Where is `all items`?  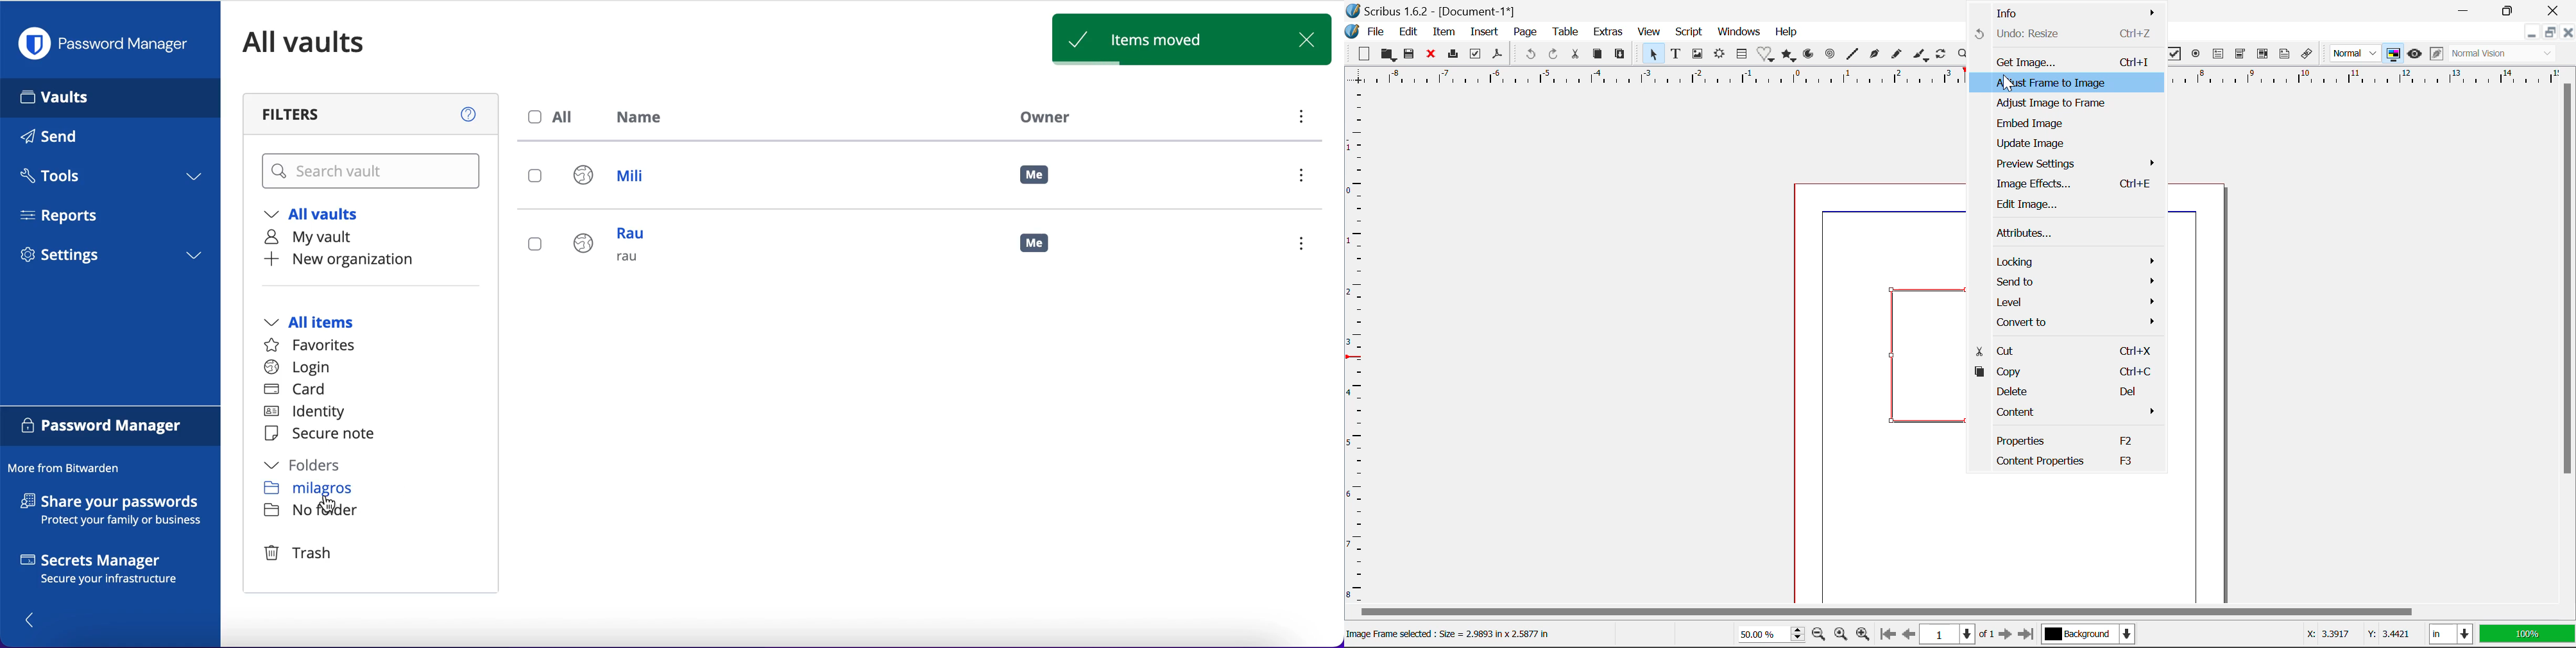
all items is located at coordinates (325, 323).